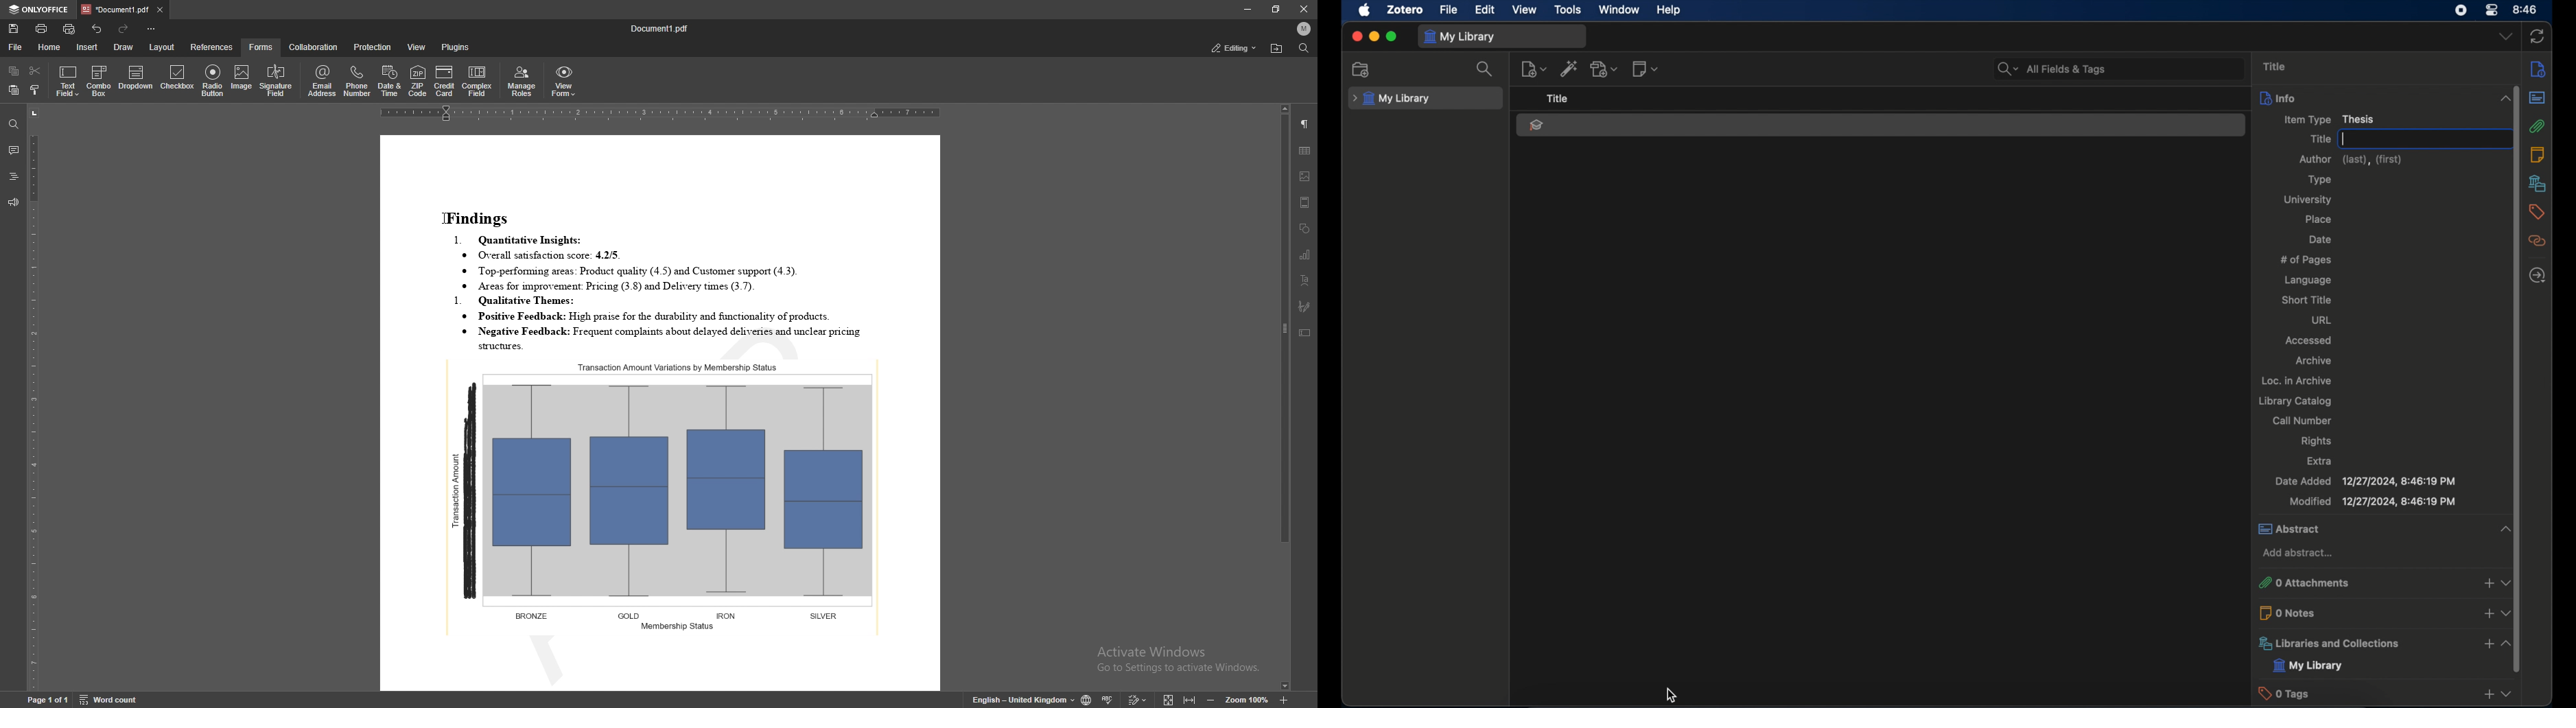  What do you see at coordinates (2489, 582) in the screenshot?
I see `add attachments` at bounding box center [2489, 582].